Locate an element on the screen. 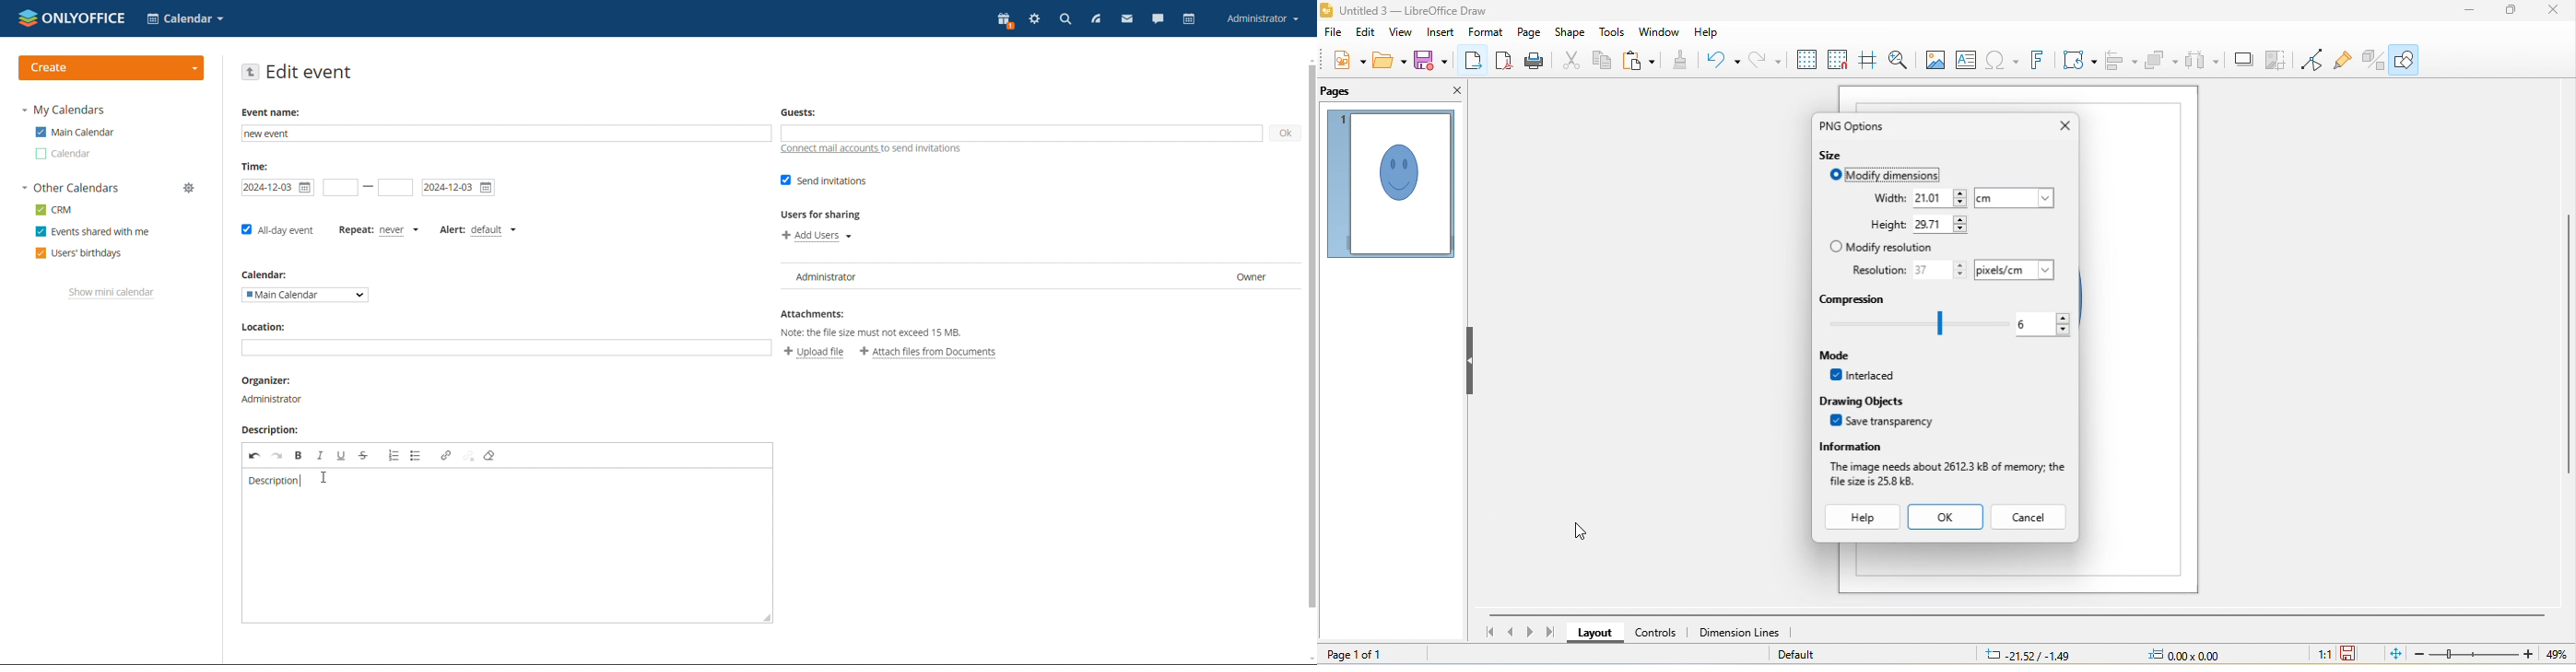  close is located at coordinates (2553, 14).